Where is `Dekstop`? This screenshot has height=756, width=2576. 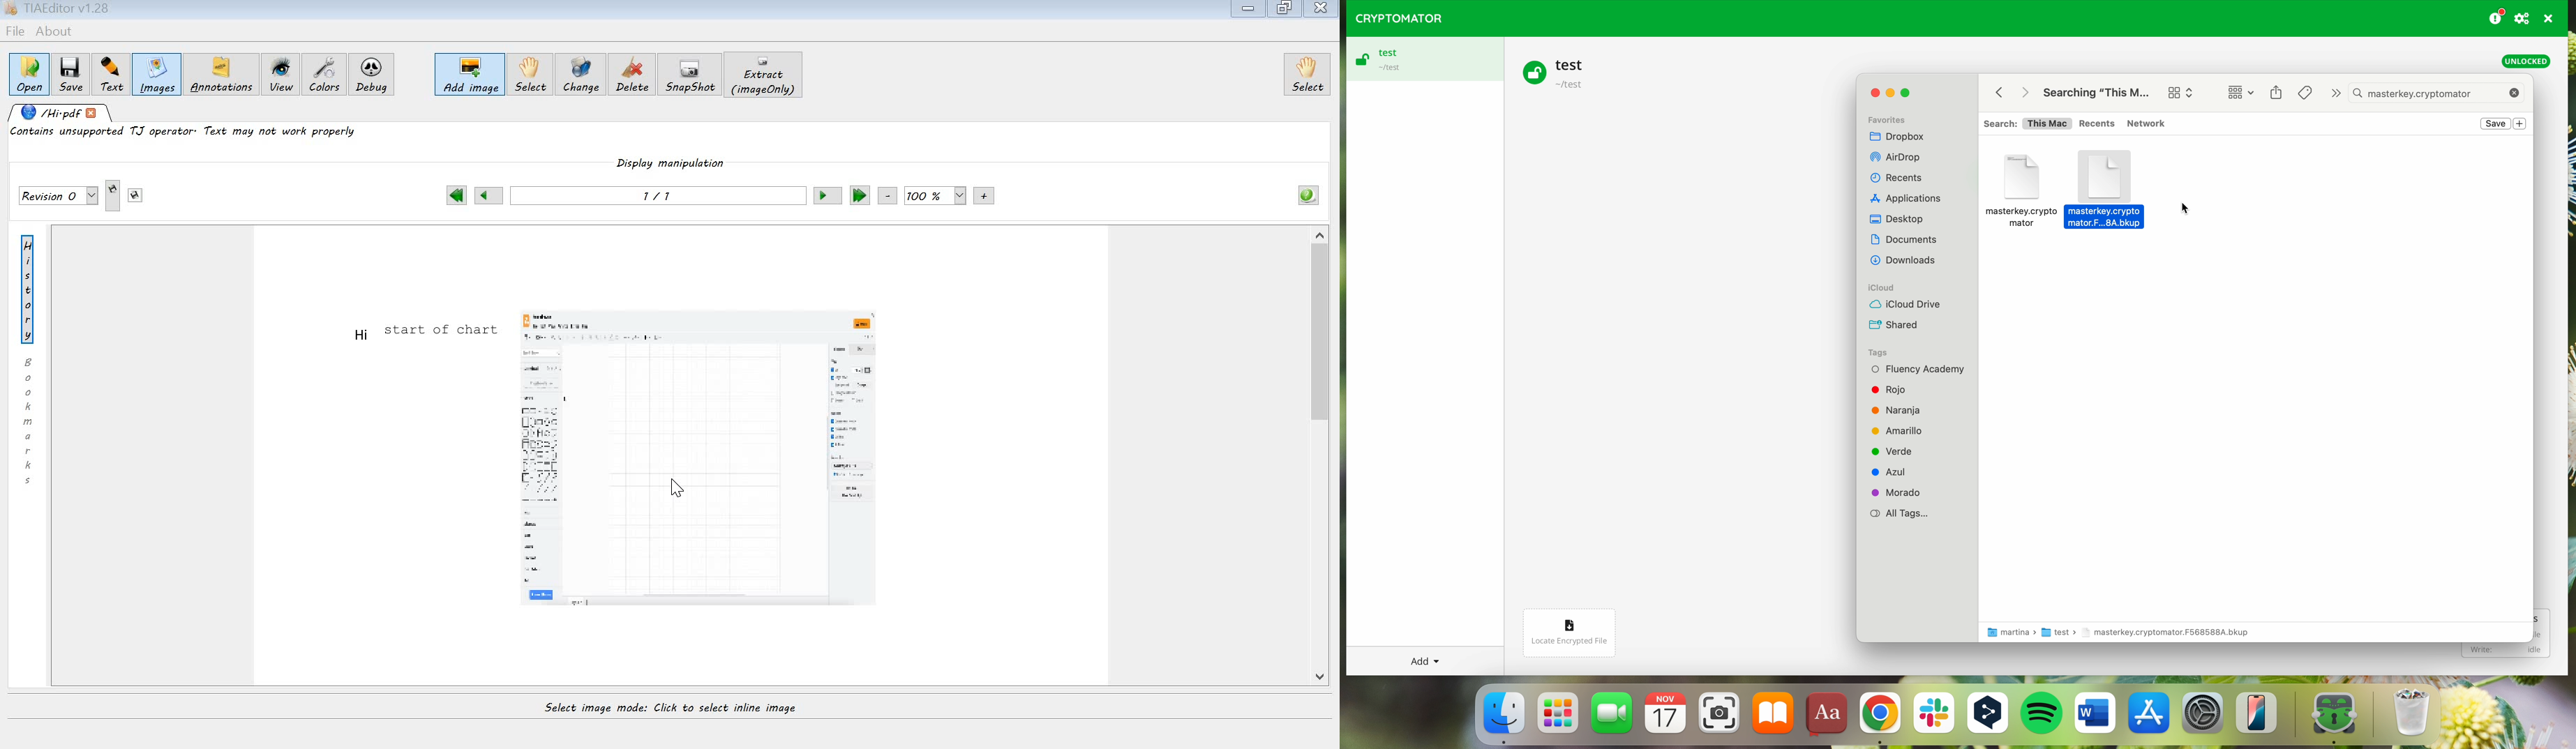 Dekstop is located at coordinates (1900, 219).